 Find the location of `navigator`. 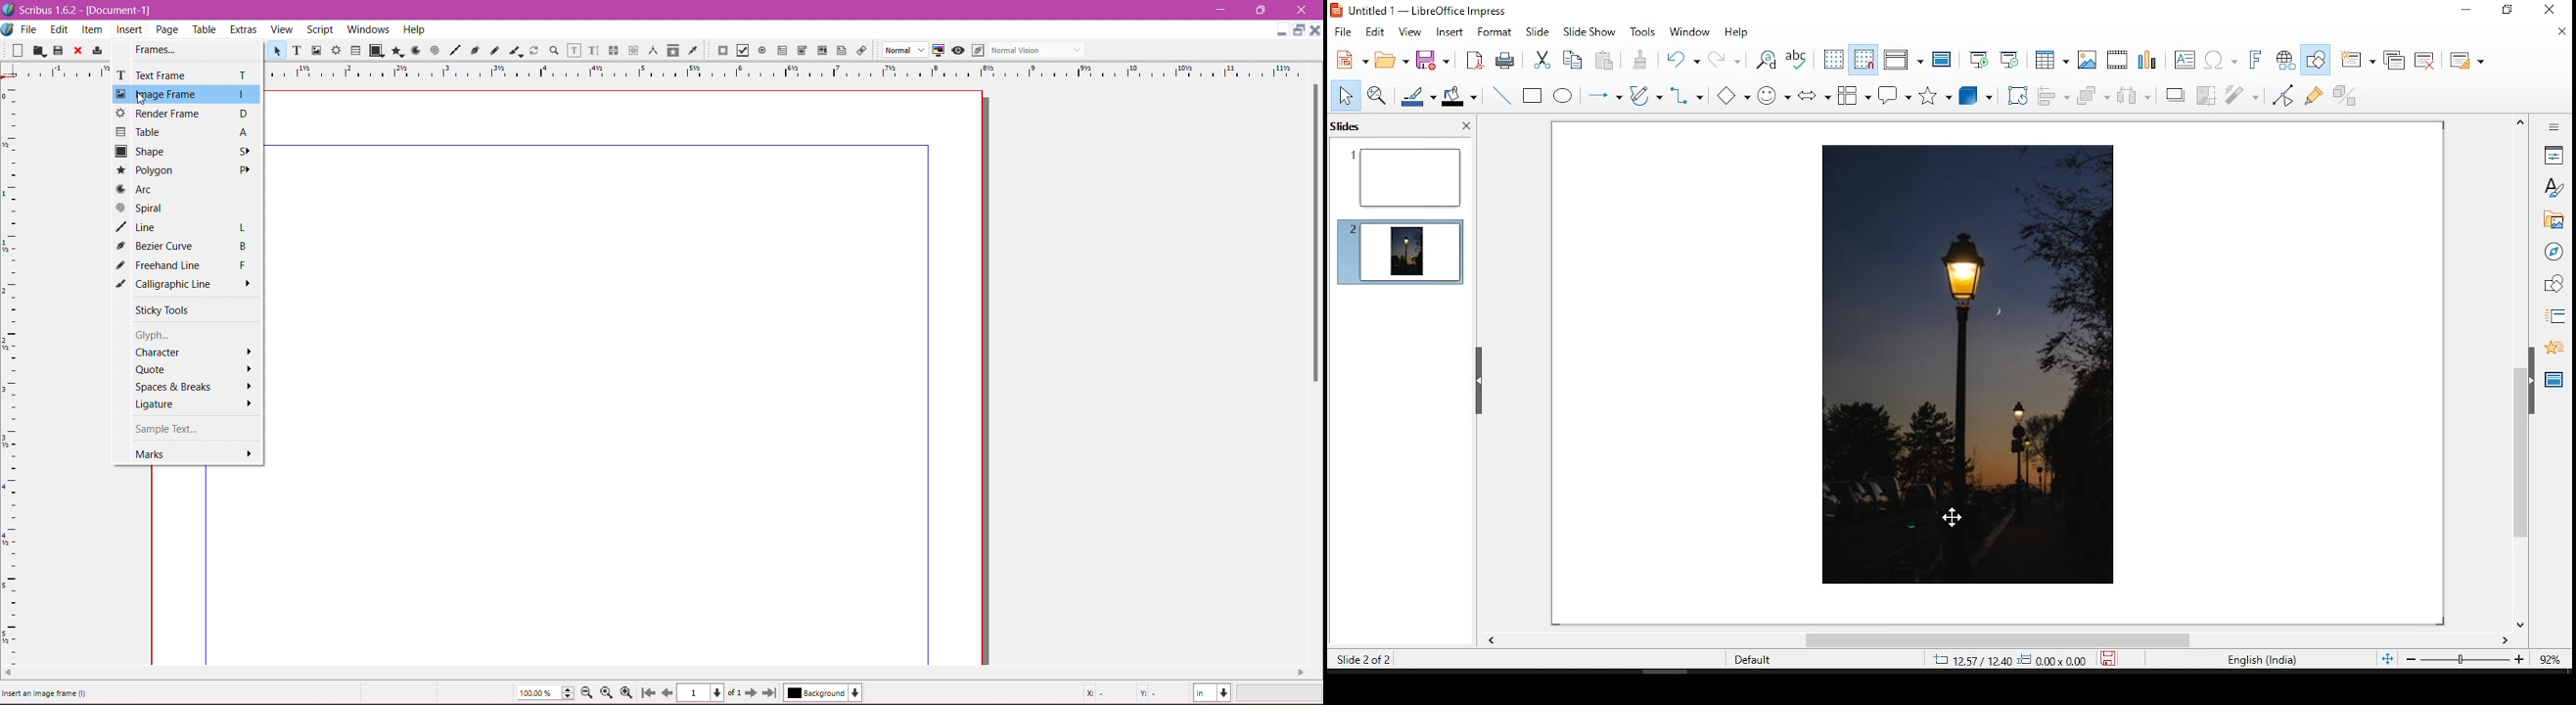

navigator is located at coordinates (2553, 252).